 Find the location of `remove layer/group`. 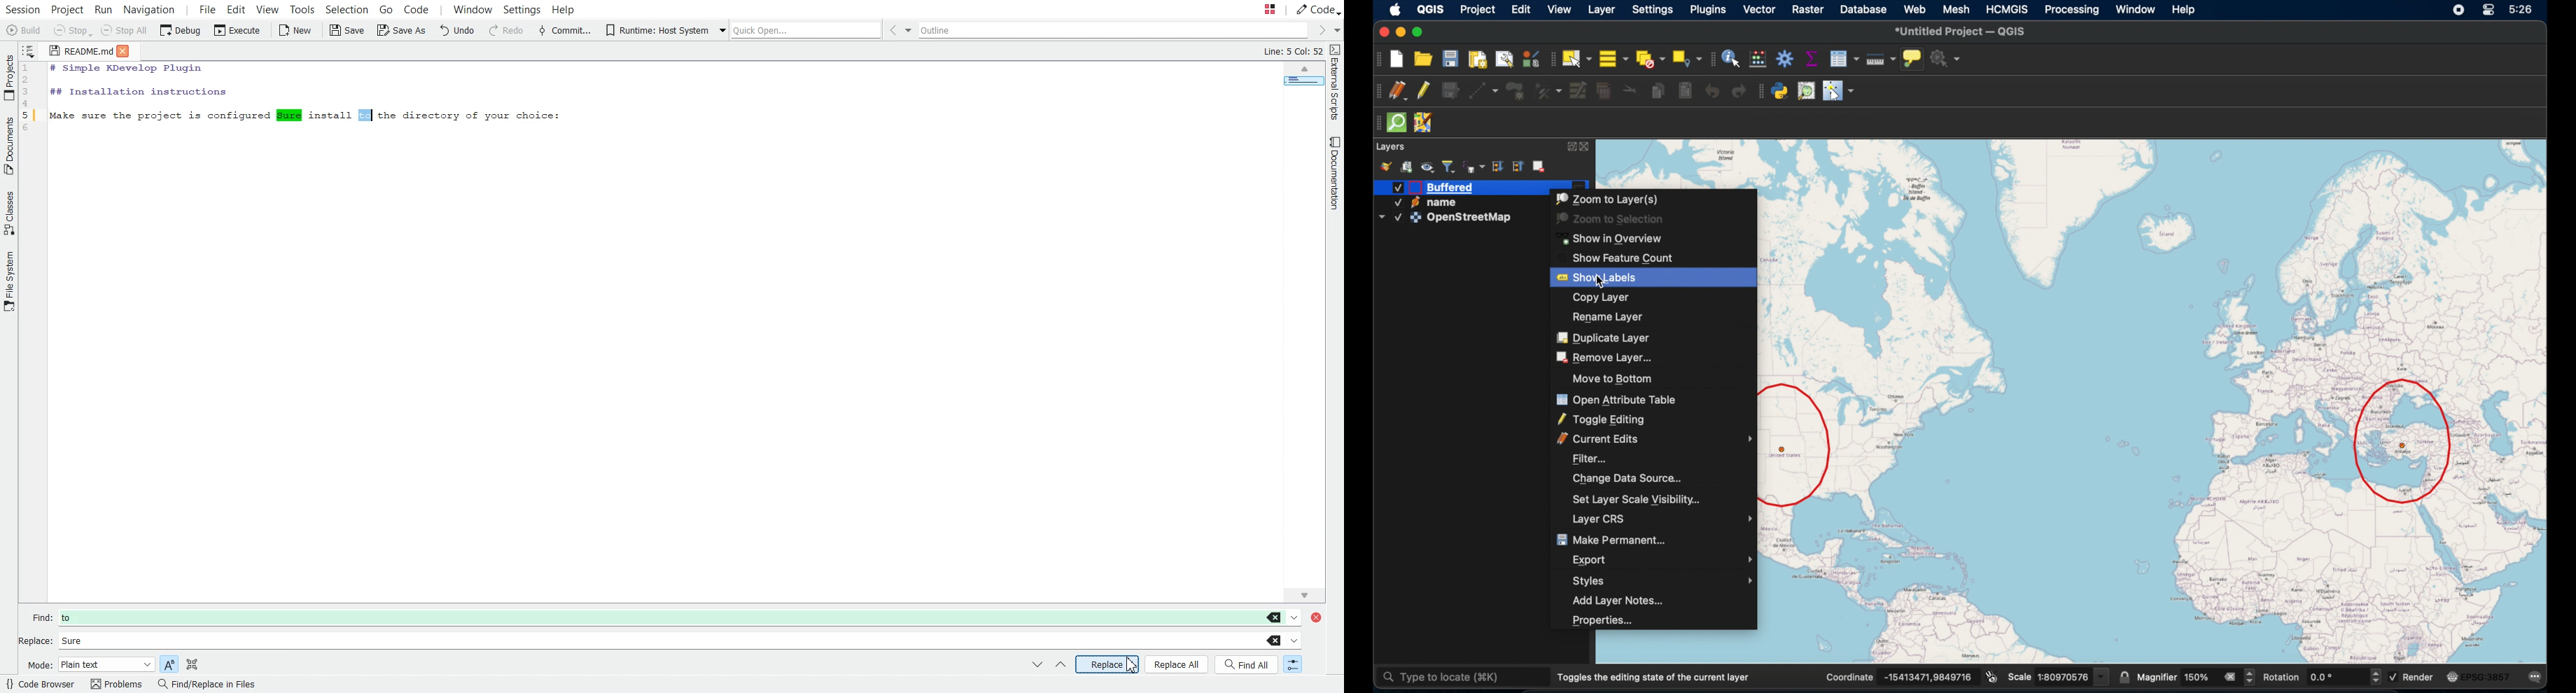

remove layer/group is located at coordinates (1541, 165).